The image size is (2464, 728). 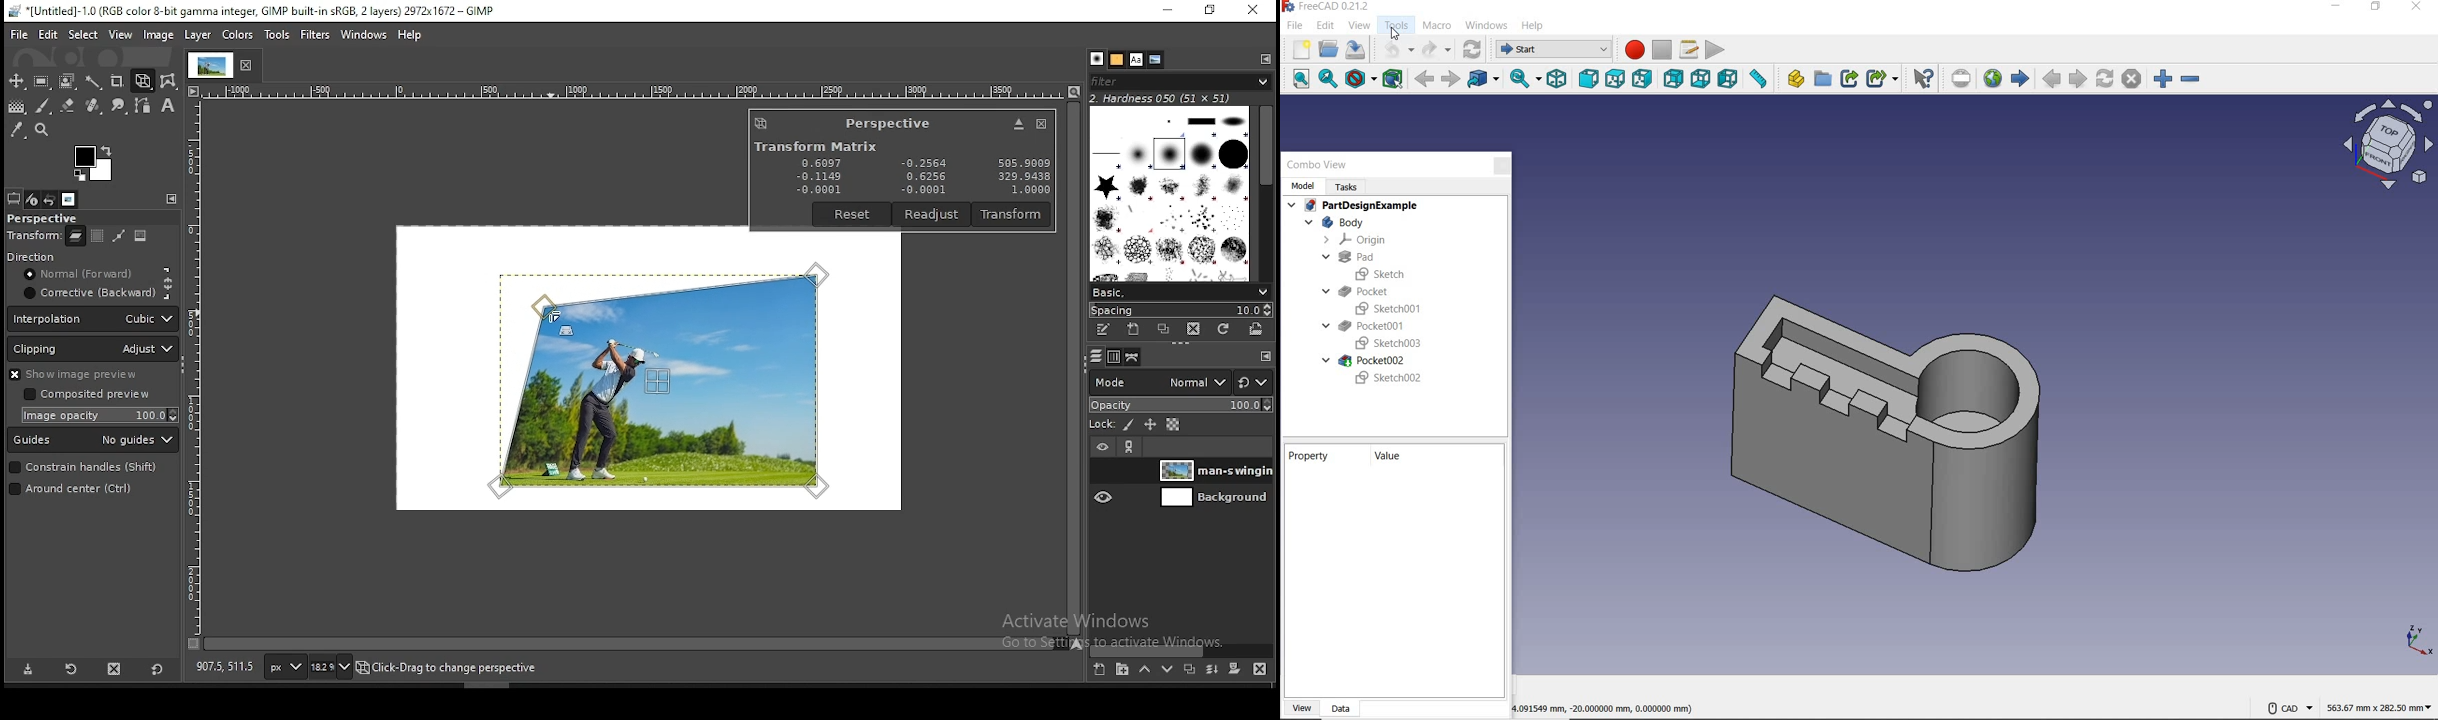 I want to click on select, so click(x=82, y=35).